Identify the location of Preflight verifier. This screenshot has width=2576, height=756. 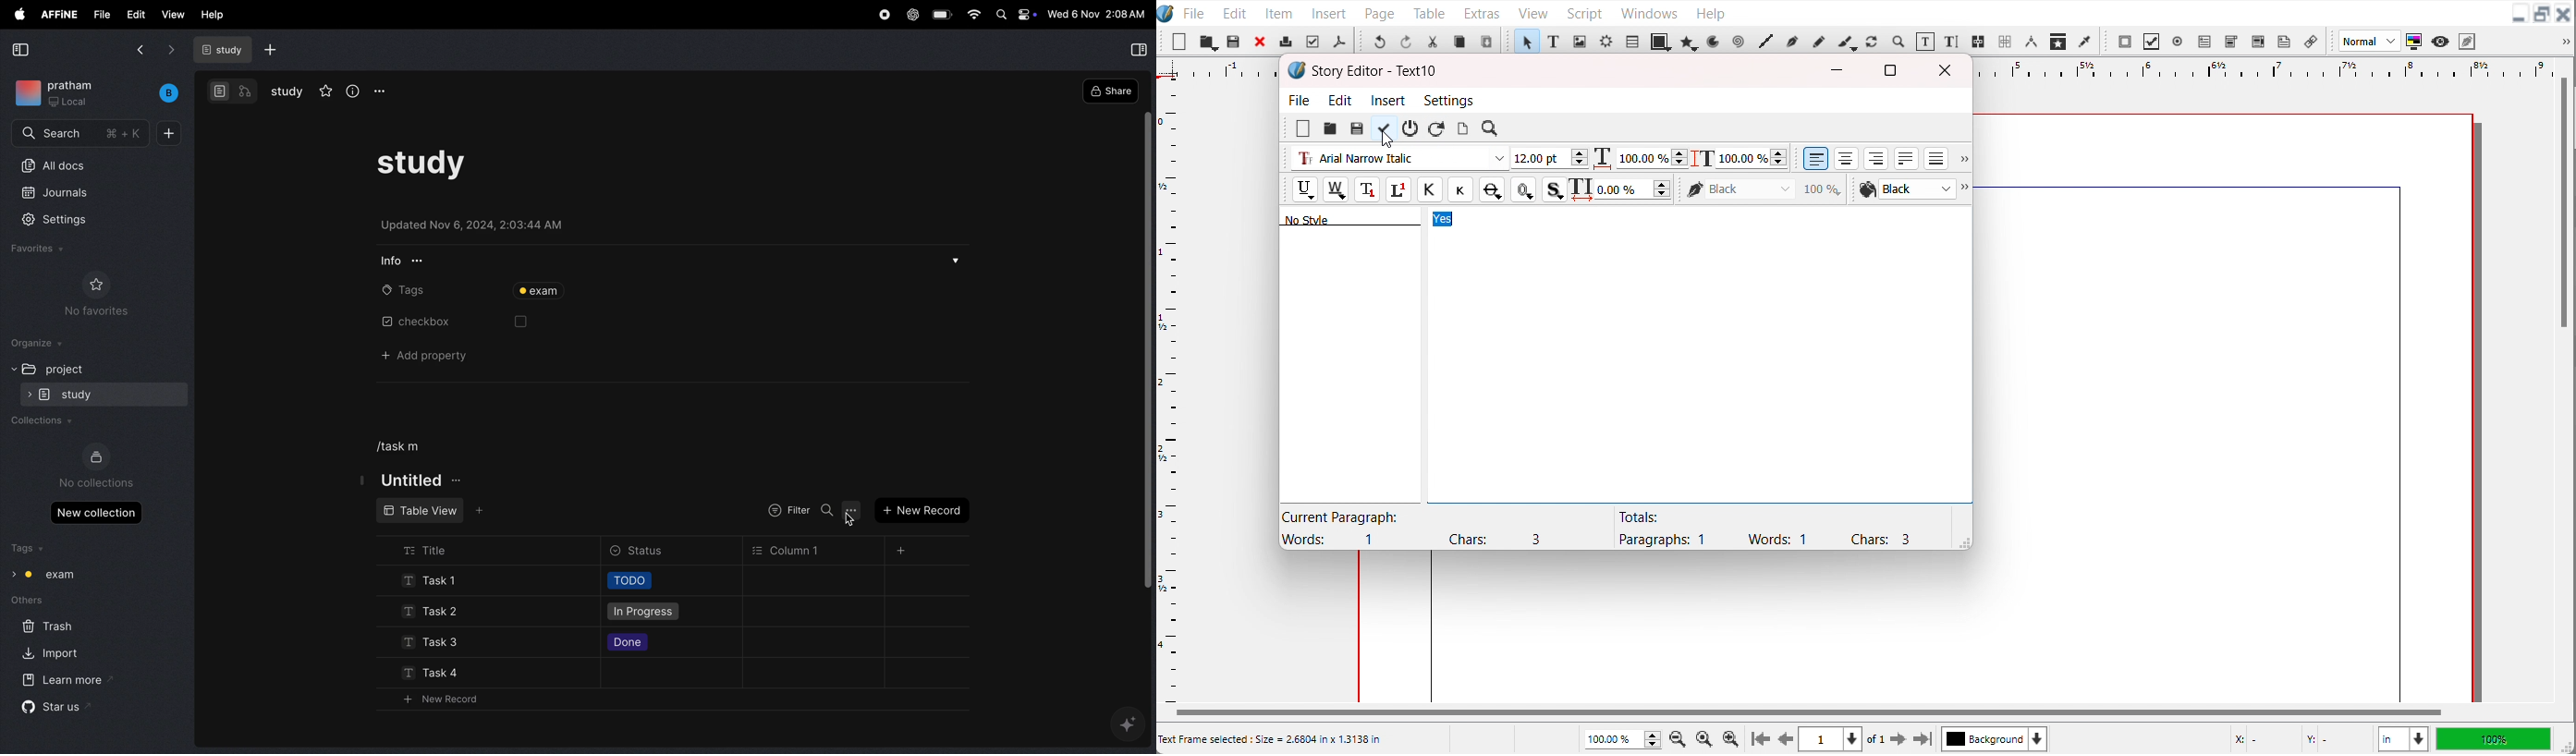
(1312, 42).